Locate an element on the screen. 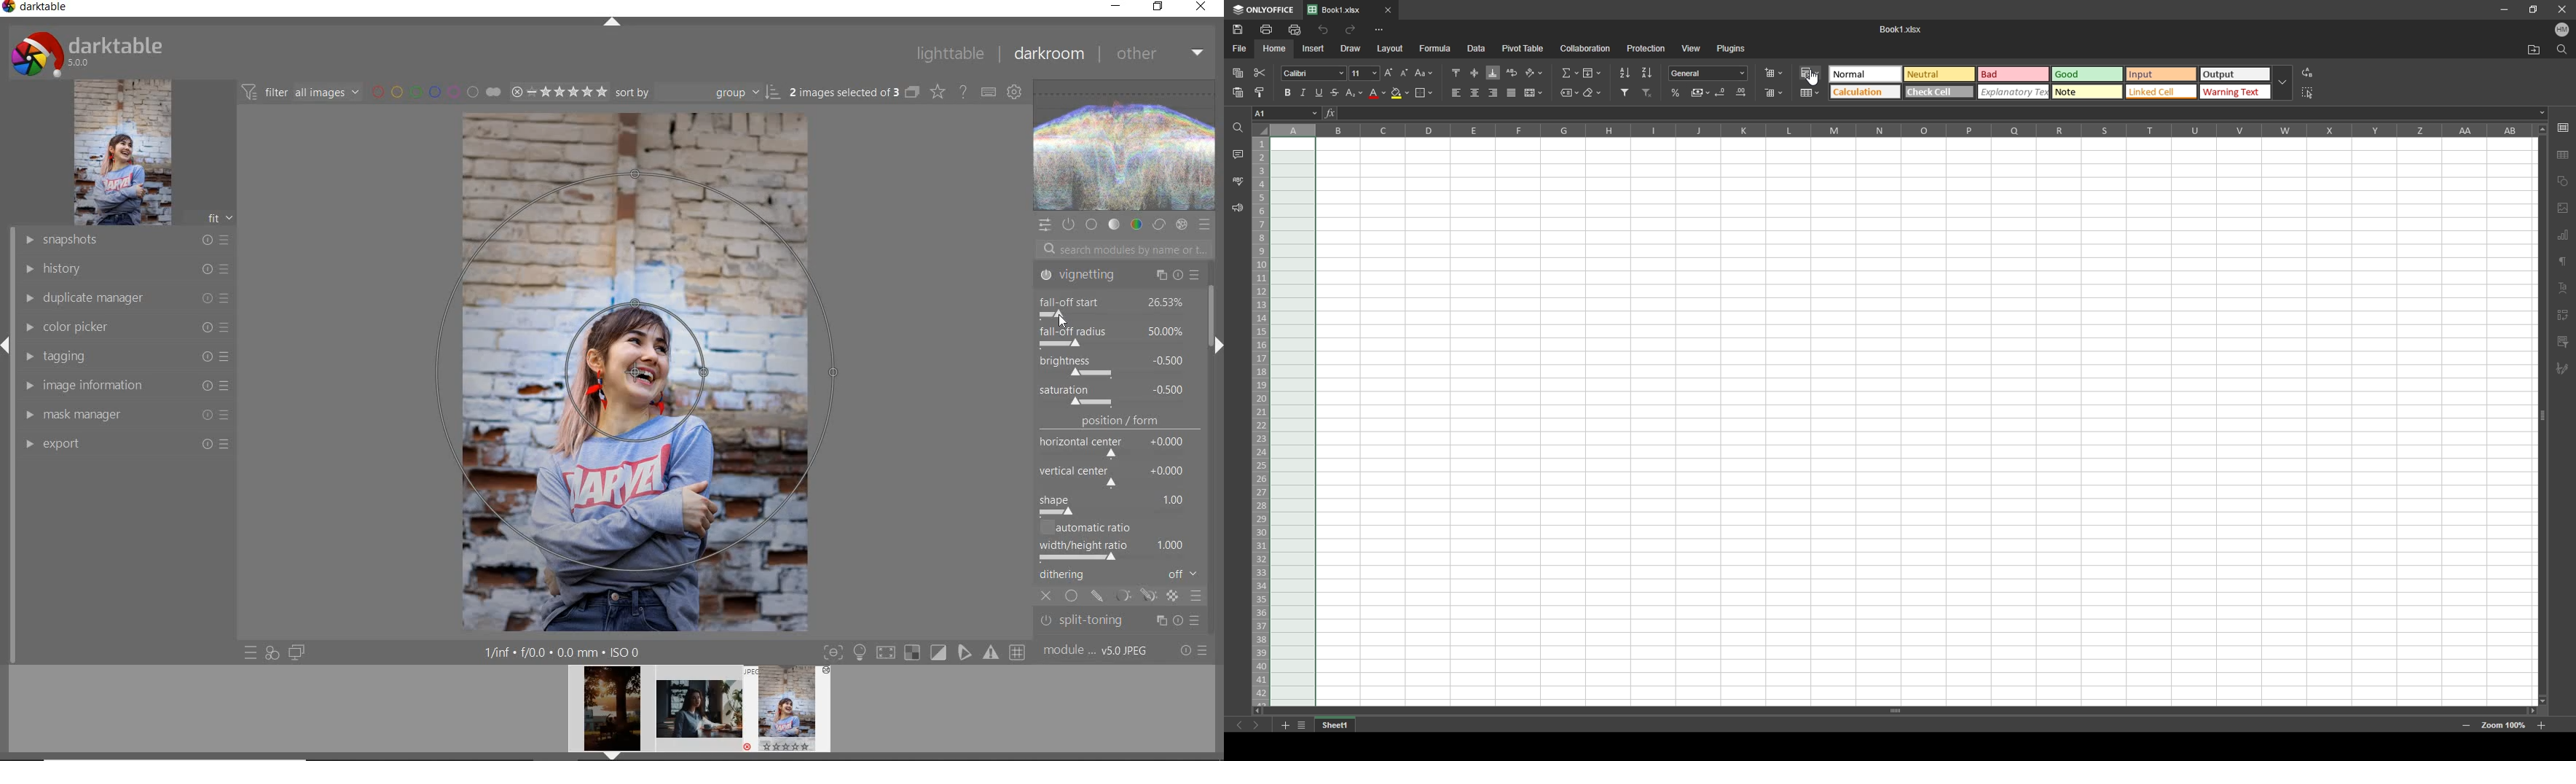 The height and width of the screenshot is (784, 2576). image preview is located at coordinates (608, 713).